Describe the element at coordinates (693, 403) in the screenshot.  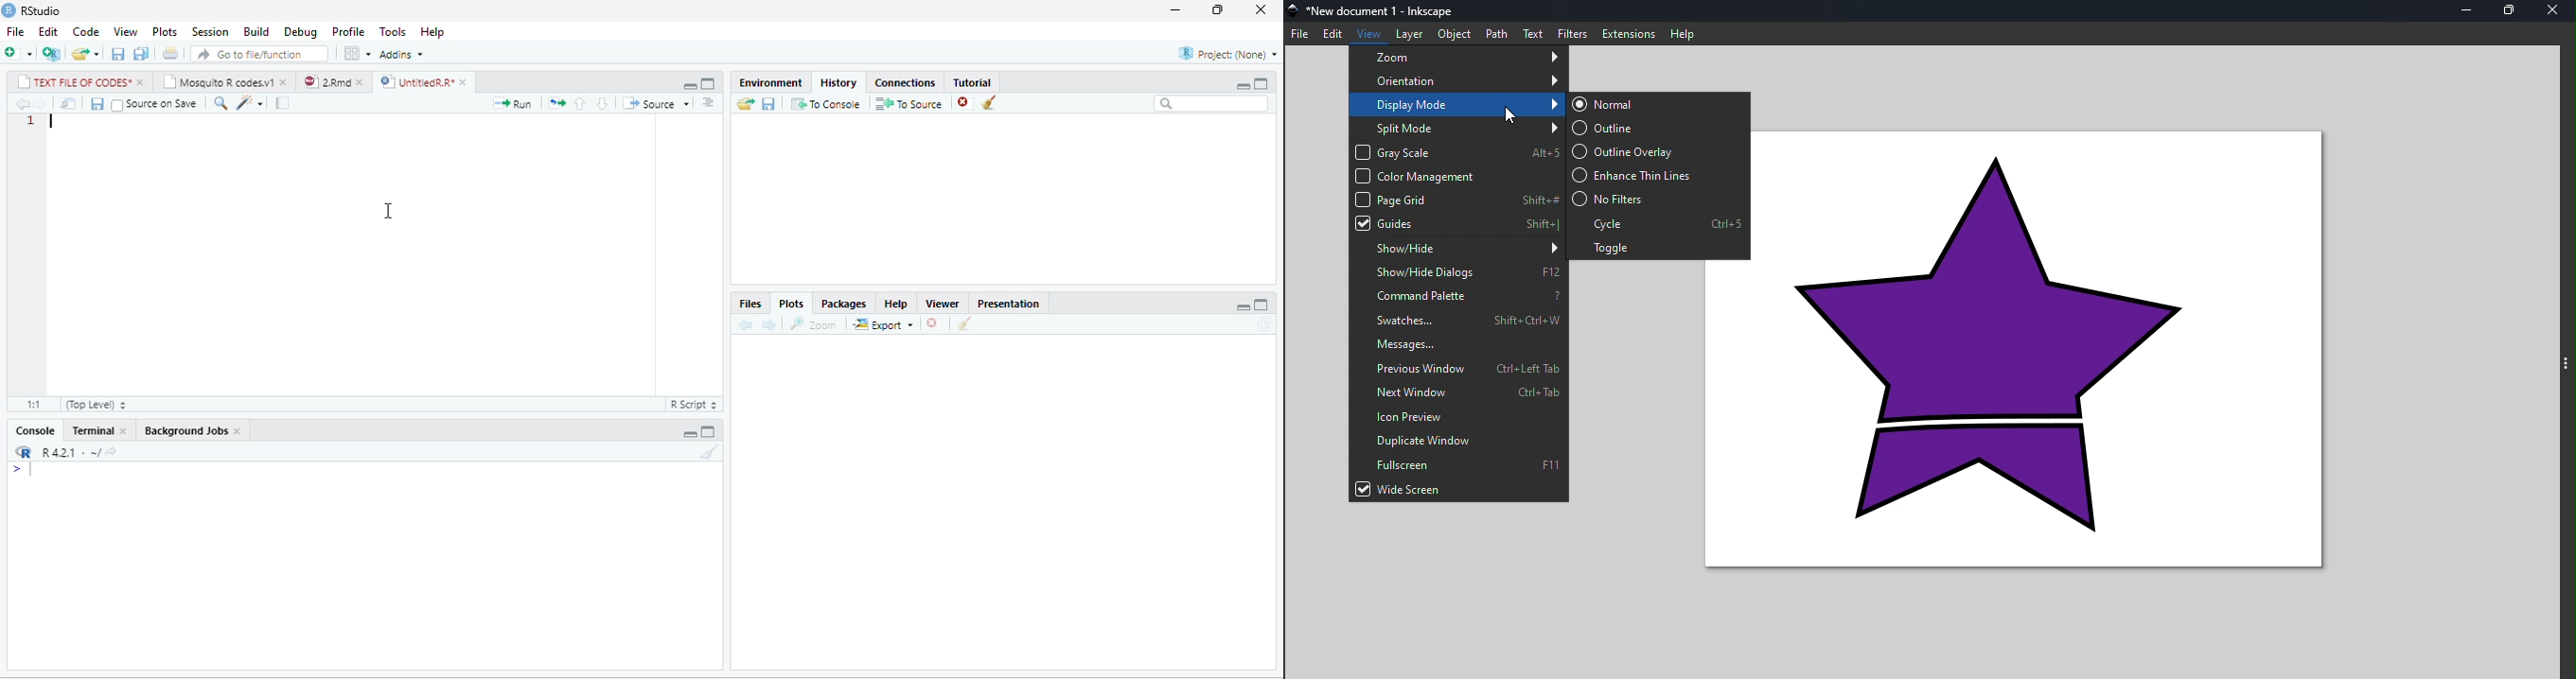
I see `R Script` at that location.